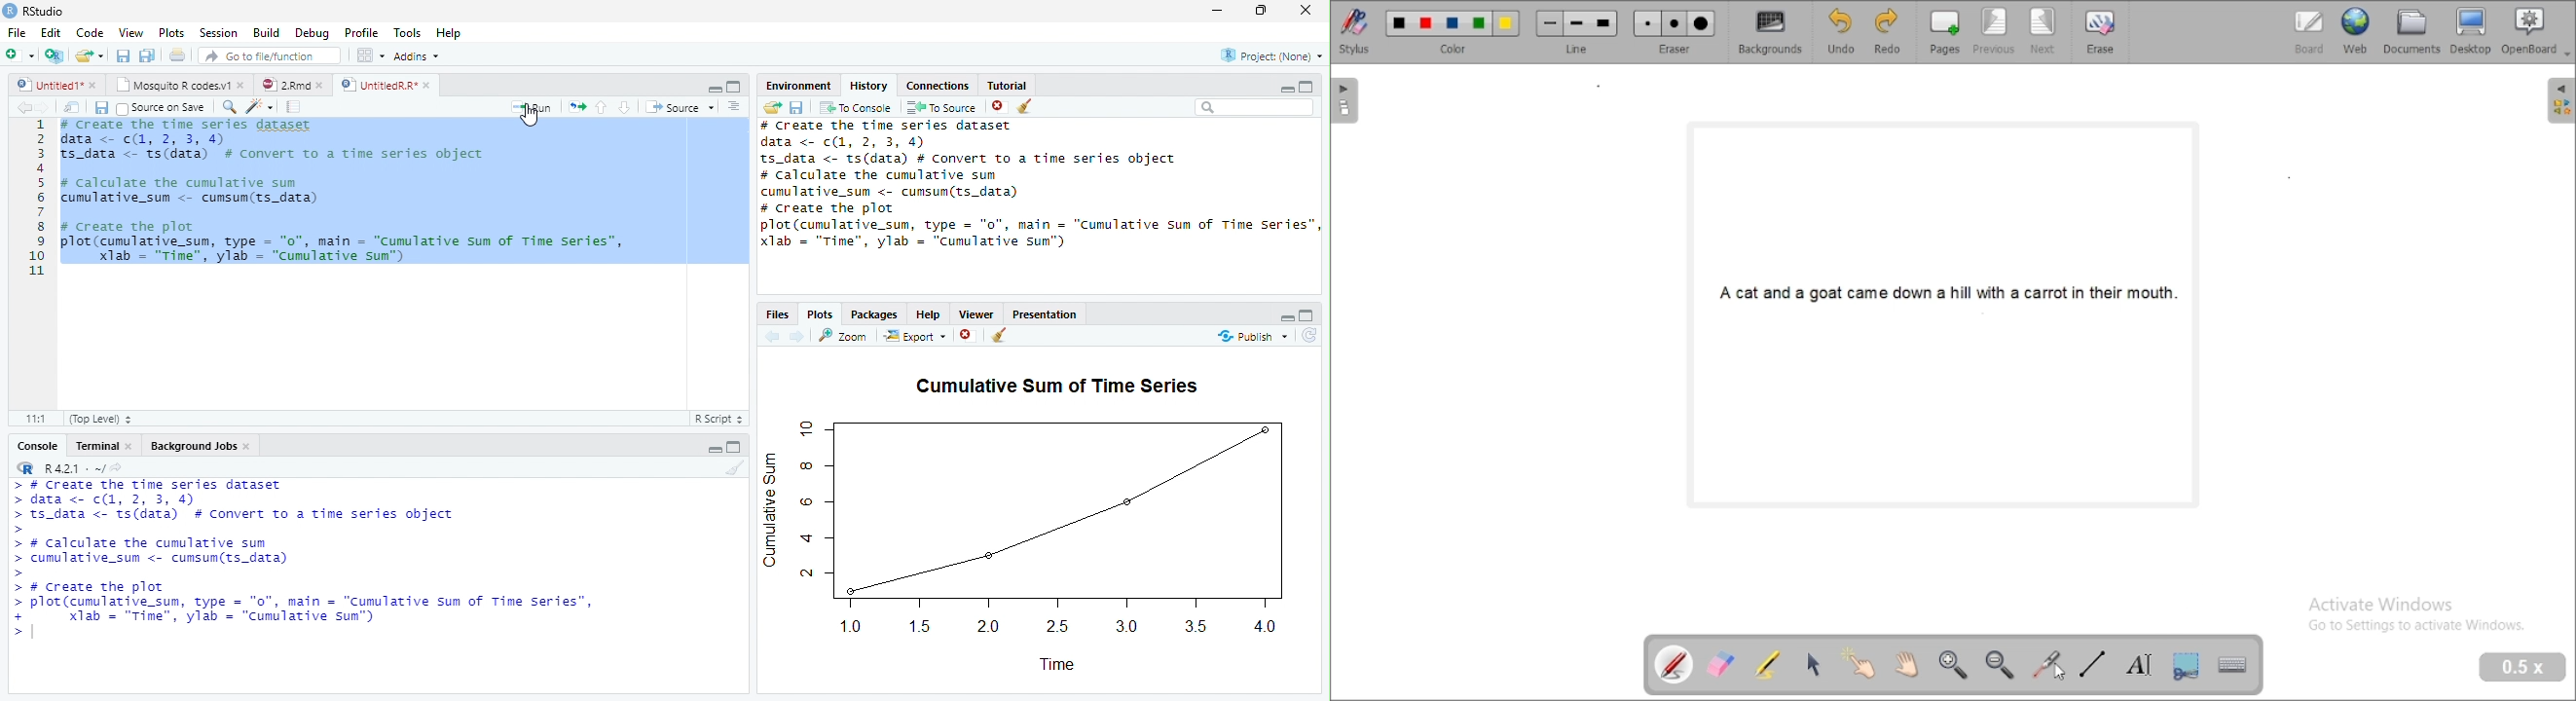 The width and height of the screenshot is (2576, 728). I want to click on Numbers , so click(39, 200).